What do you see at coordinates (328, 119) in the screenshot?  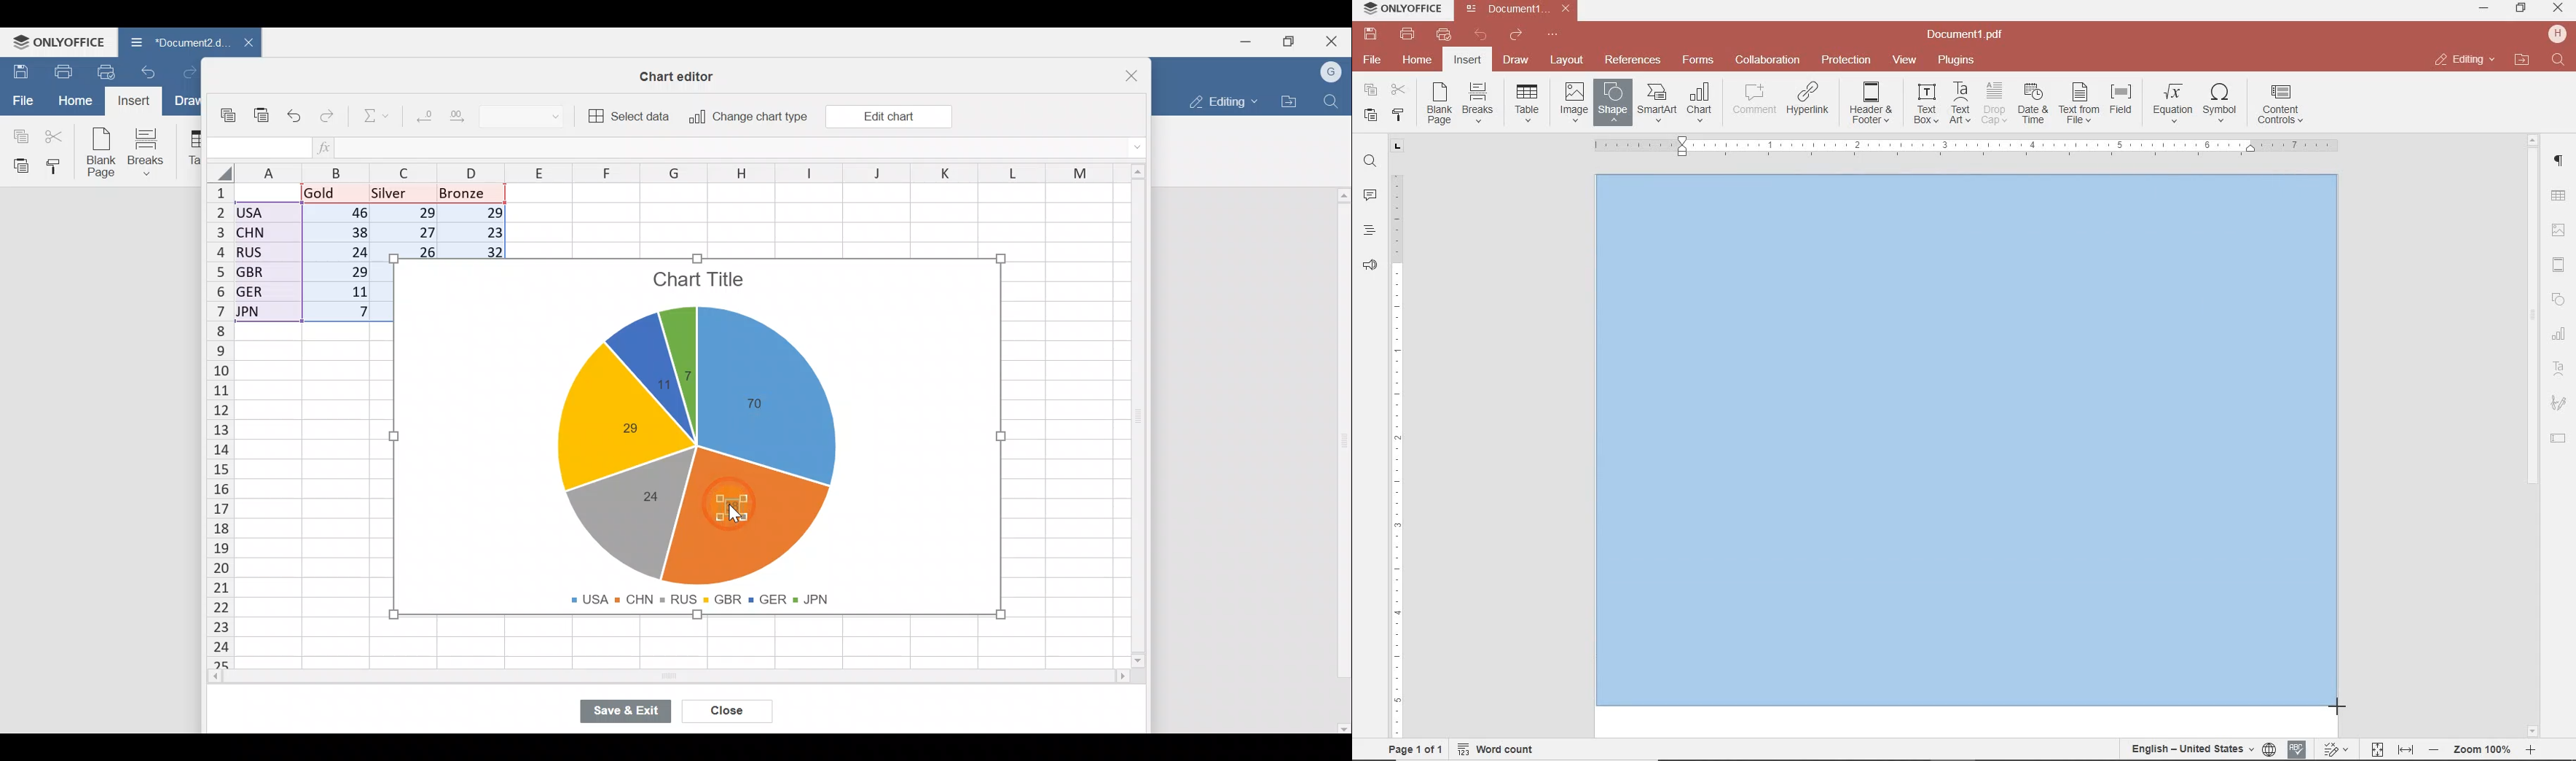 I see `Redo` at bounding box center [328, 119].